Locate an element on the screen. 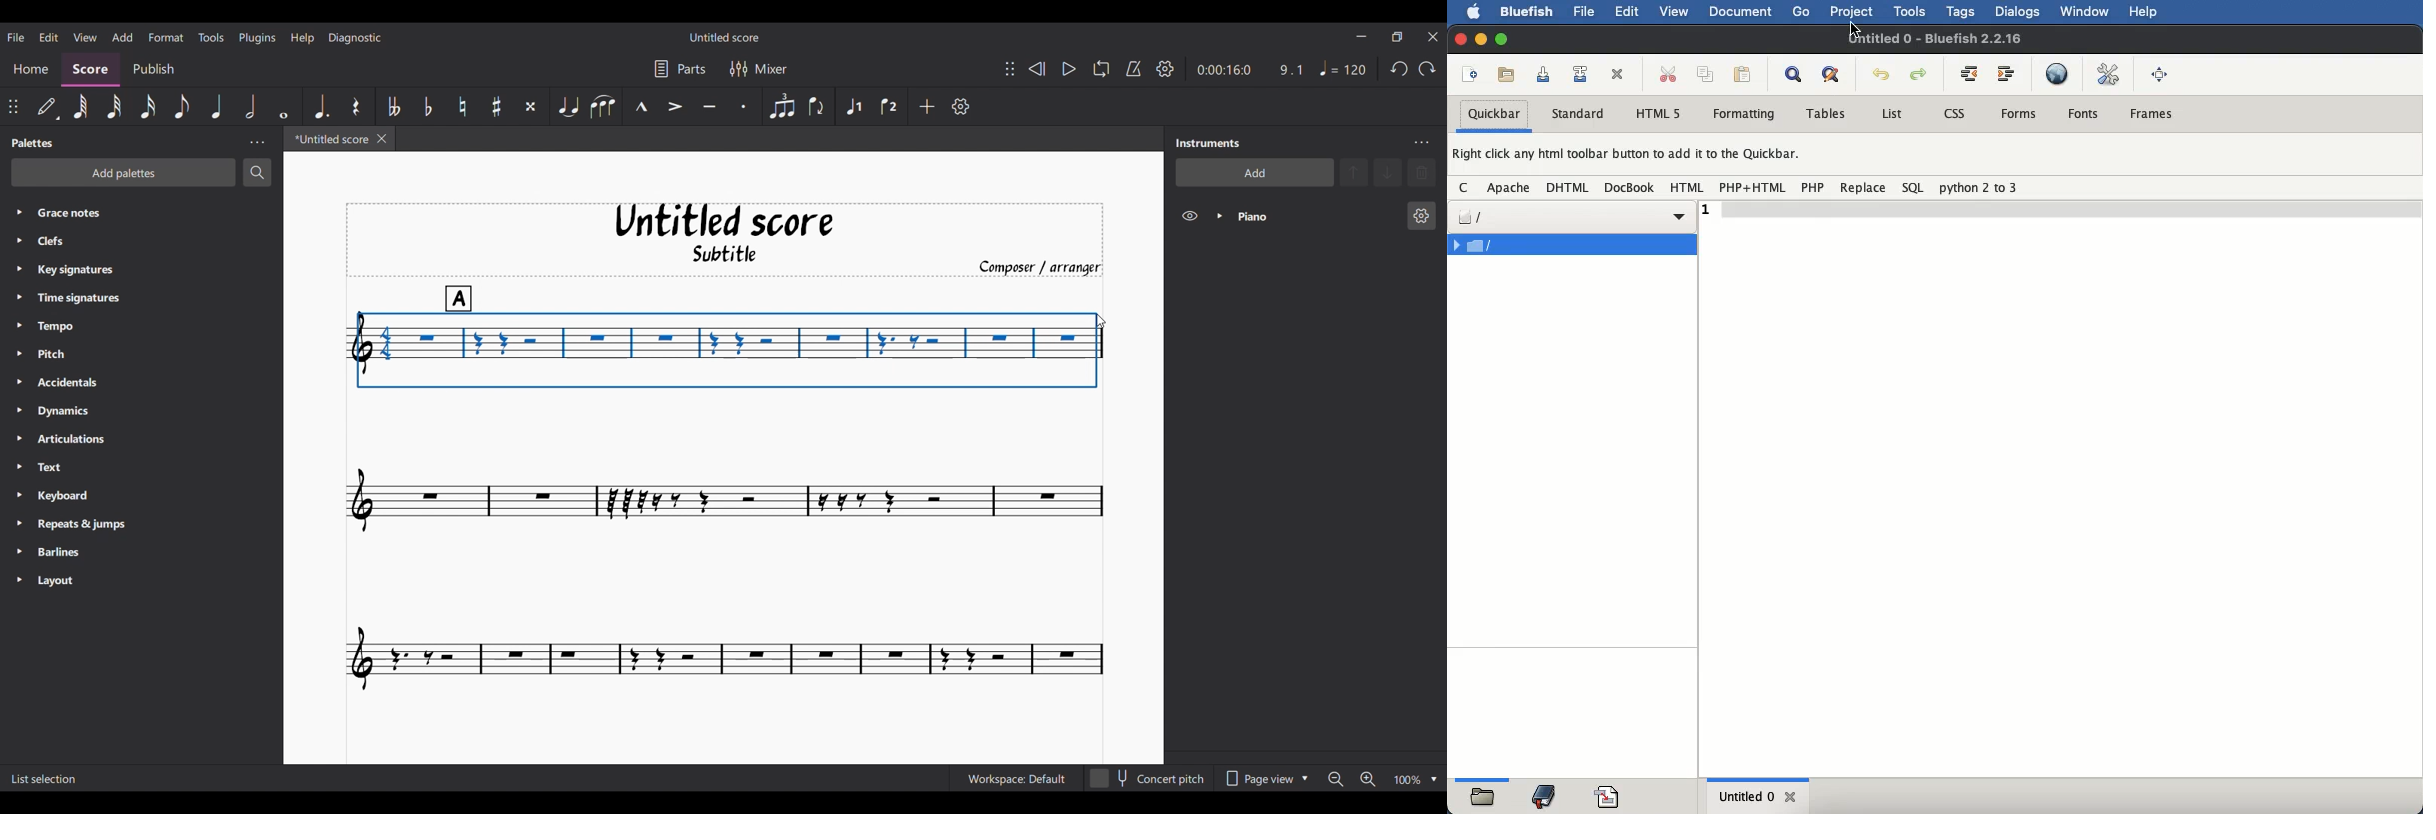 The width and height of the screenshot is (2436, 840). Customize toolbar is located at coordinates (961, 106).